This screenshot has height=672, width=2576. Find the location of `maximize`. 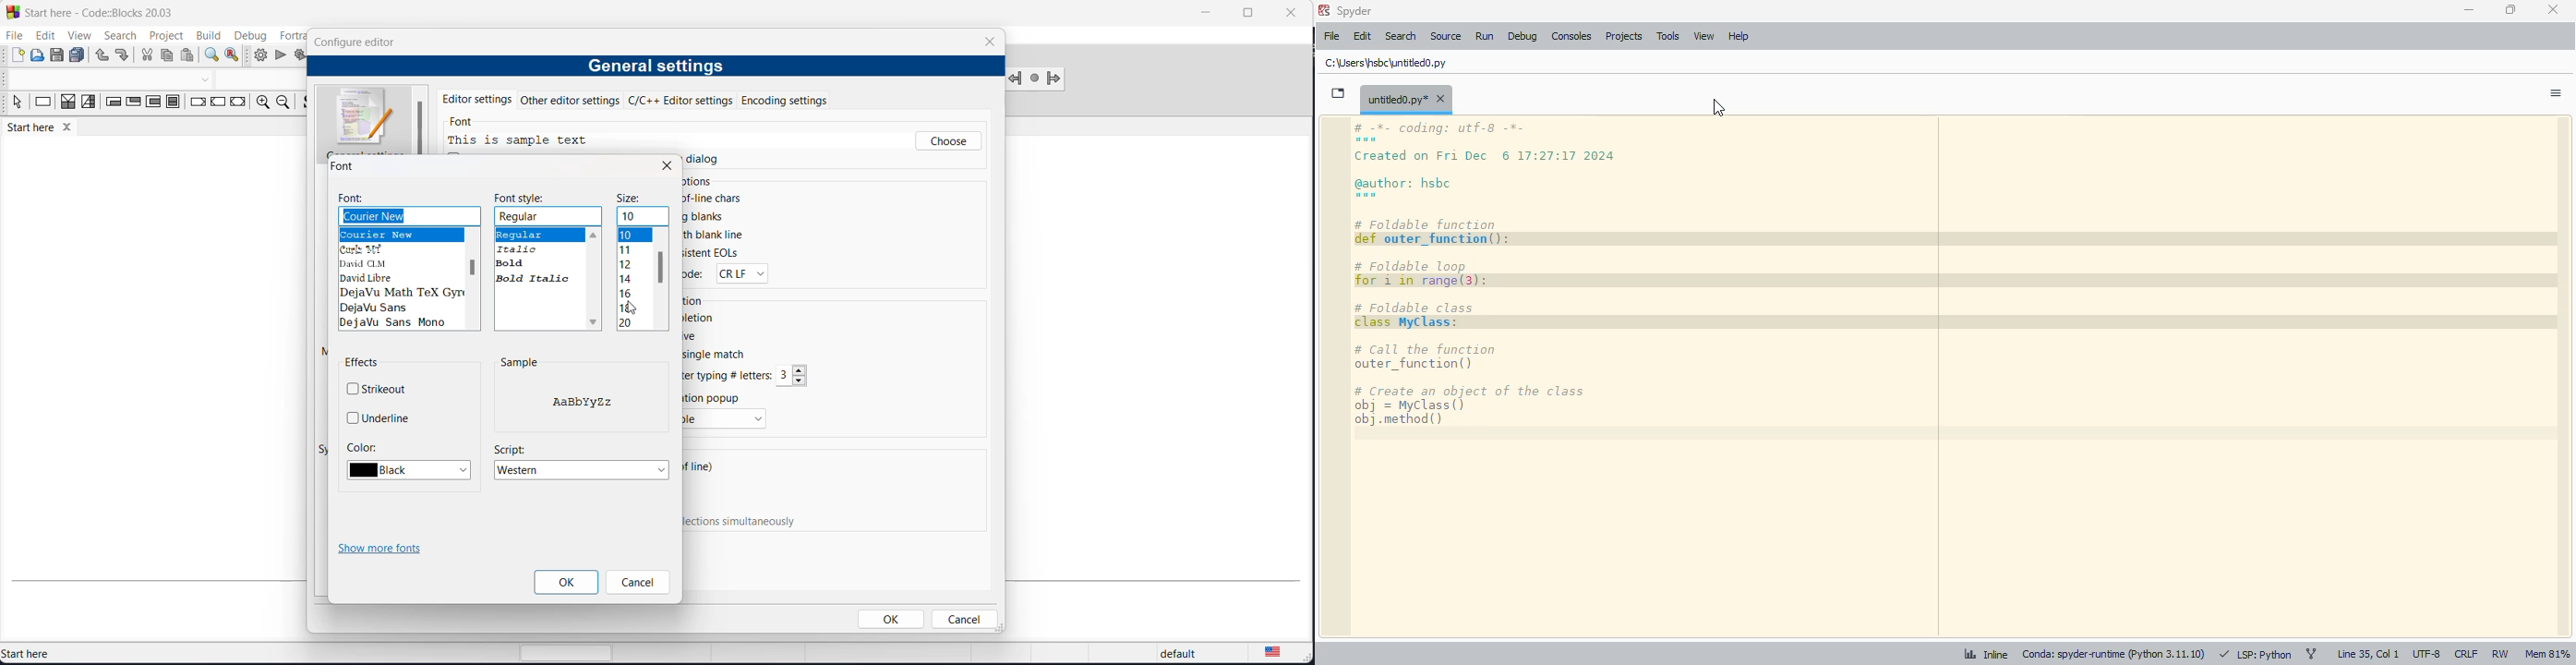

maximize is located at coordinates (2512, 9).